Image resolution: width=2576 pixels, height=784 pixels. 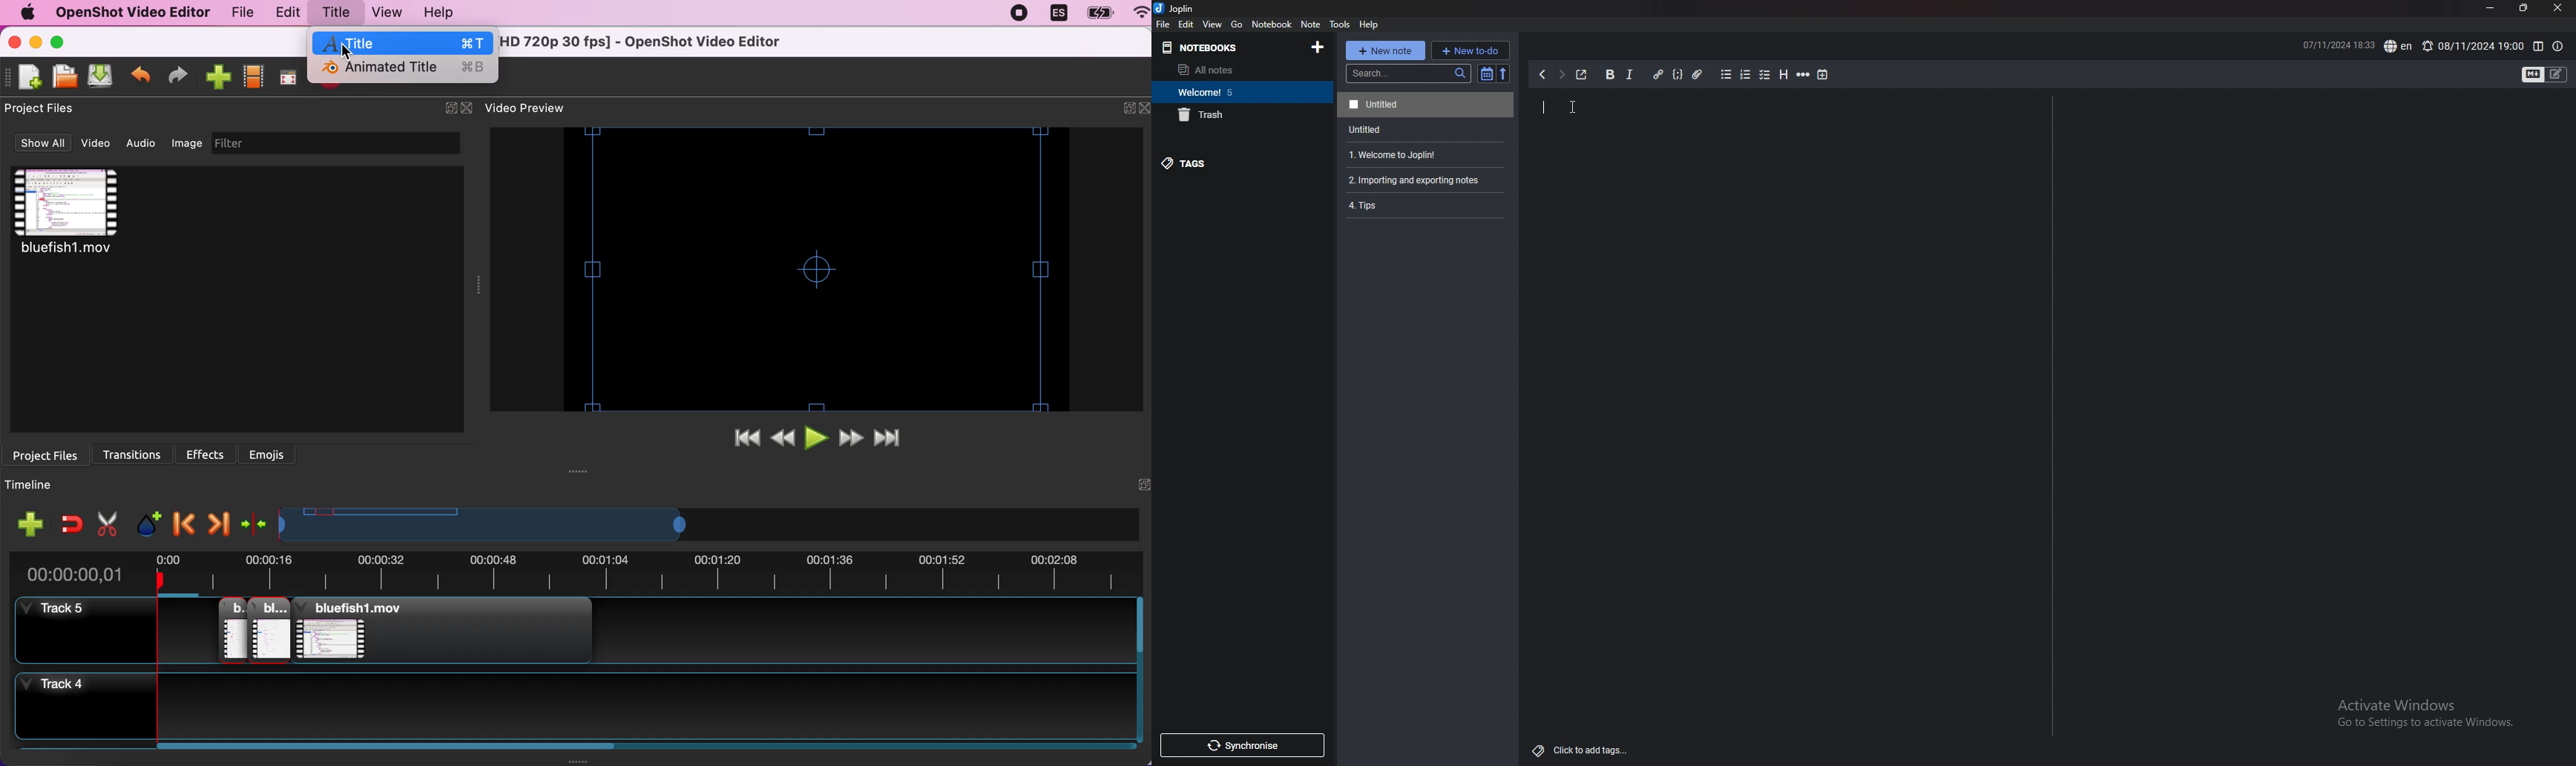 I want to click on notebook, so click(x=1272, y=24).